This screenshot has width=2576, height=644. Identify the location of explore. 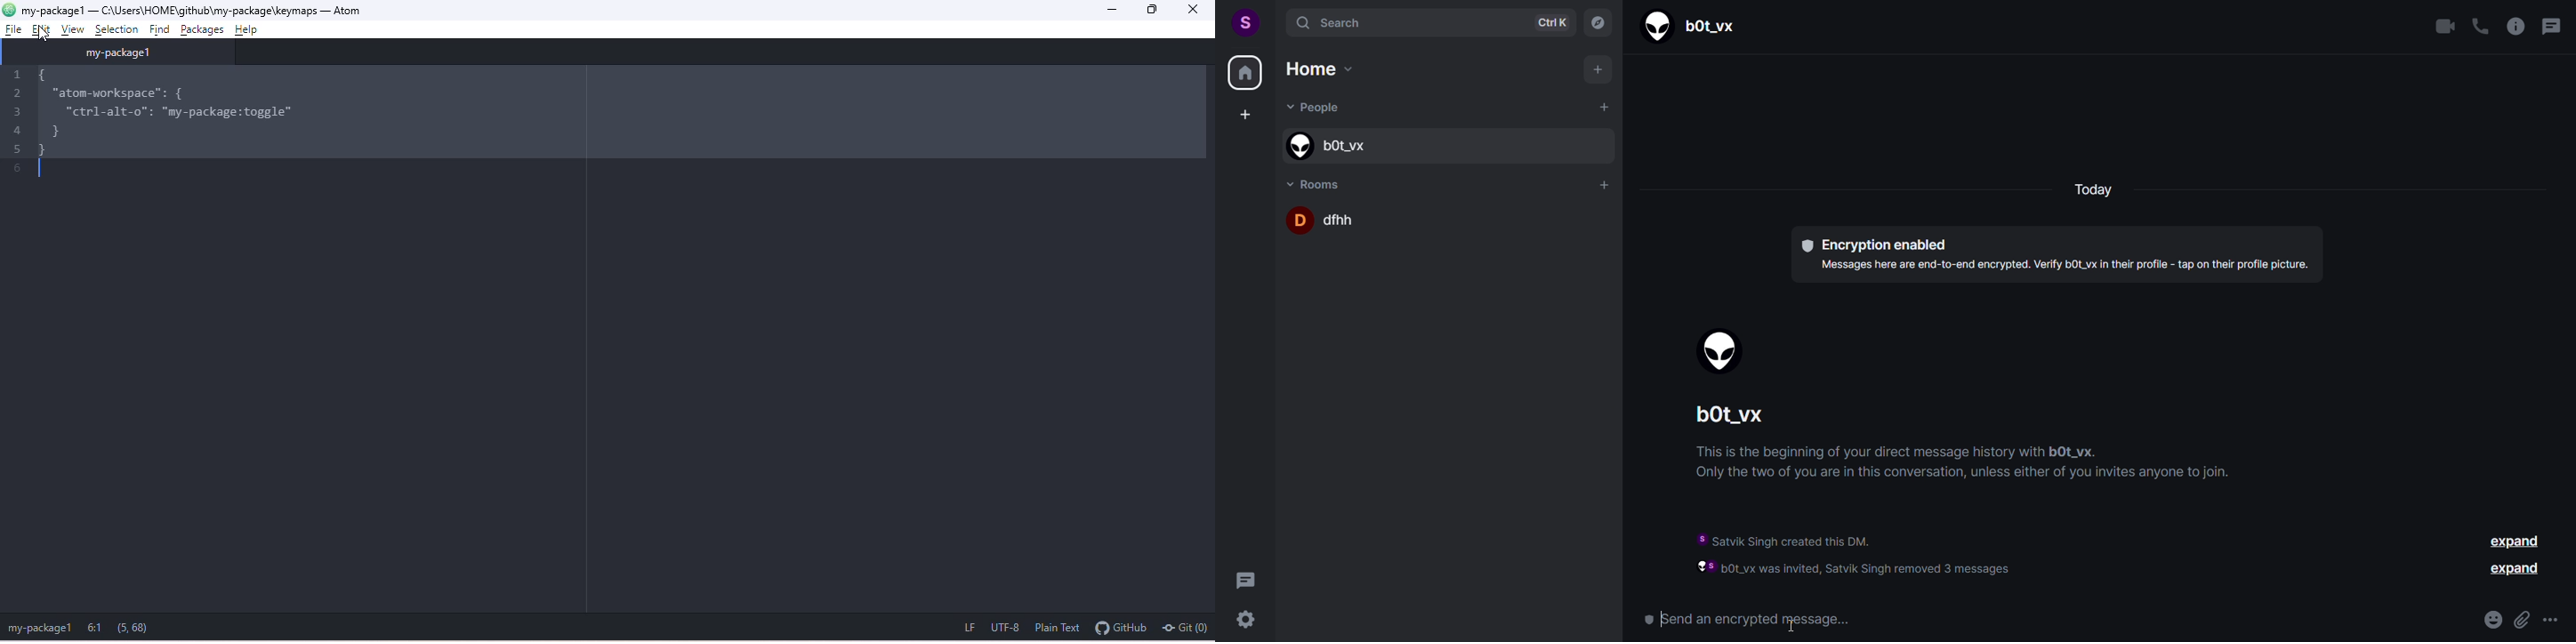
(1597, 22).